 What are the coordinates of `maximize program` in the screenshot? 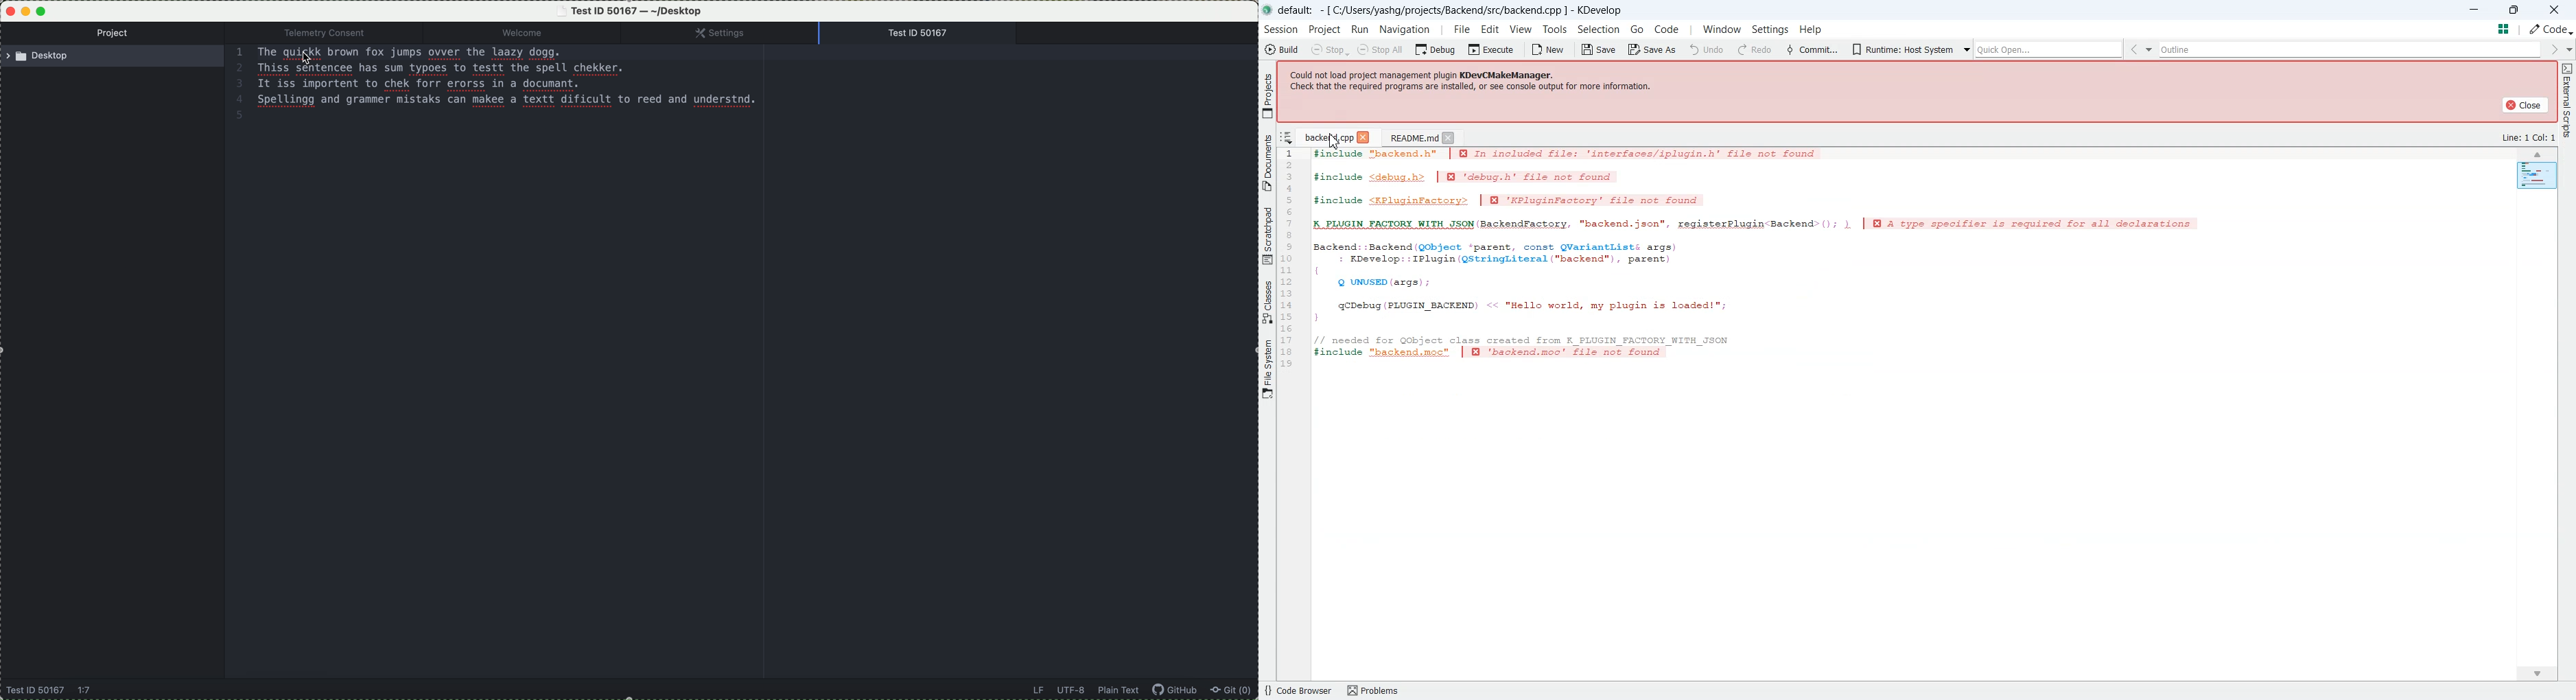 It's located at (43, 10).